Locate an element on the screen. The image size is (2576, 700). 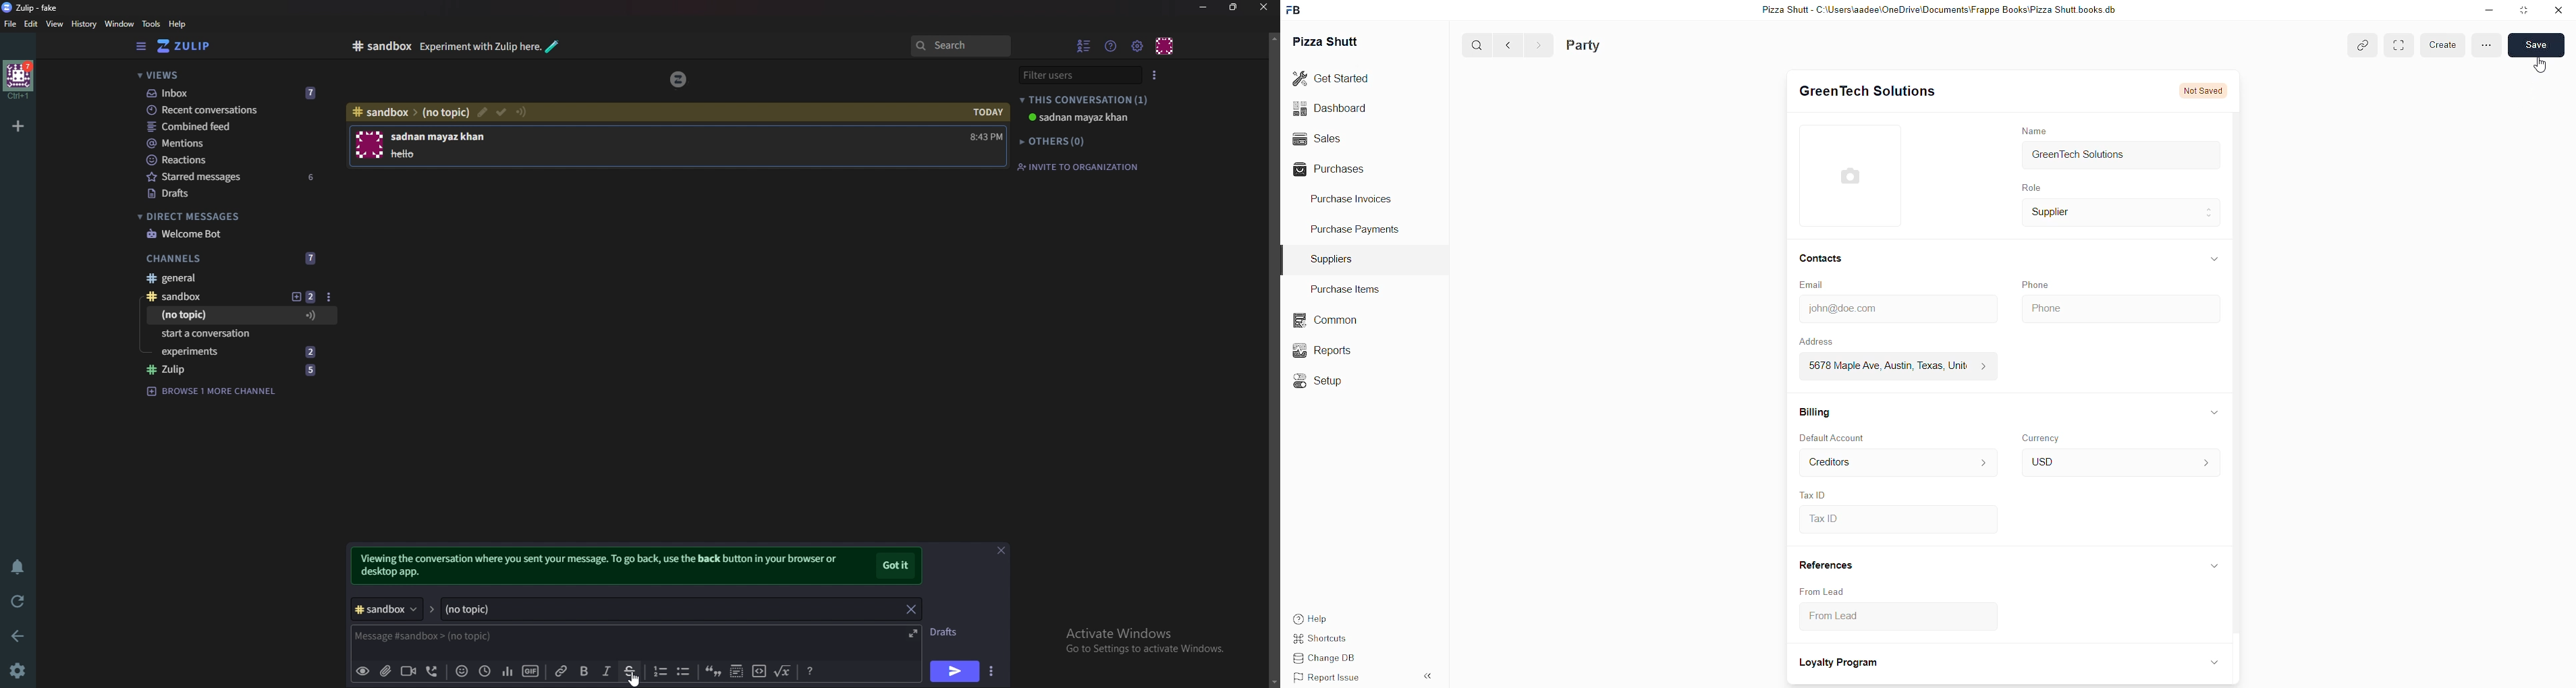
Personal menu is located at coordinates (1165, 46).